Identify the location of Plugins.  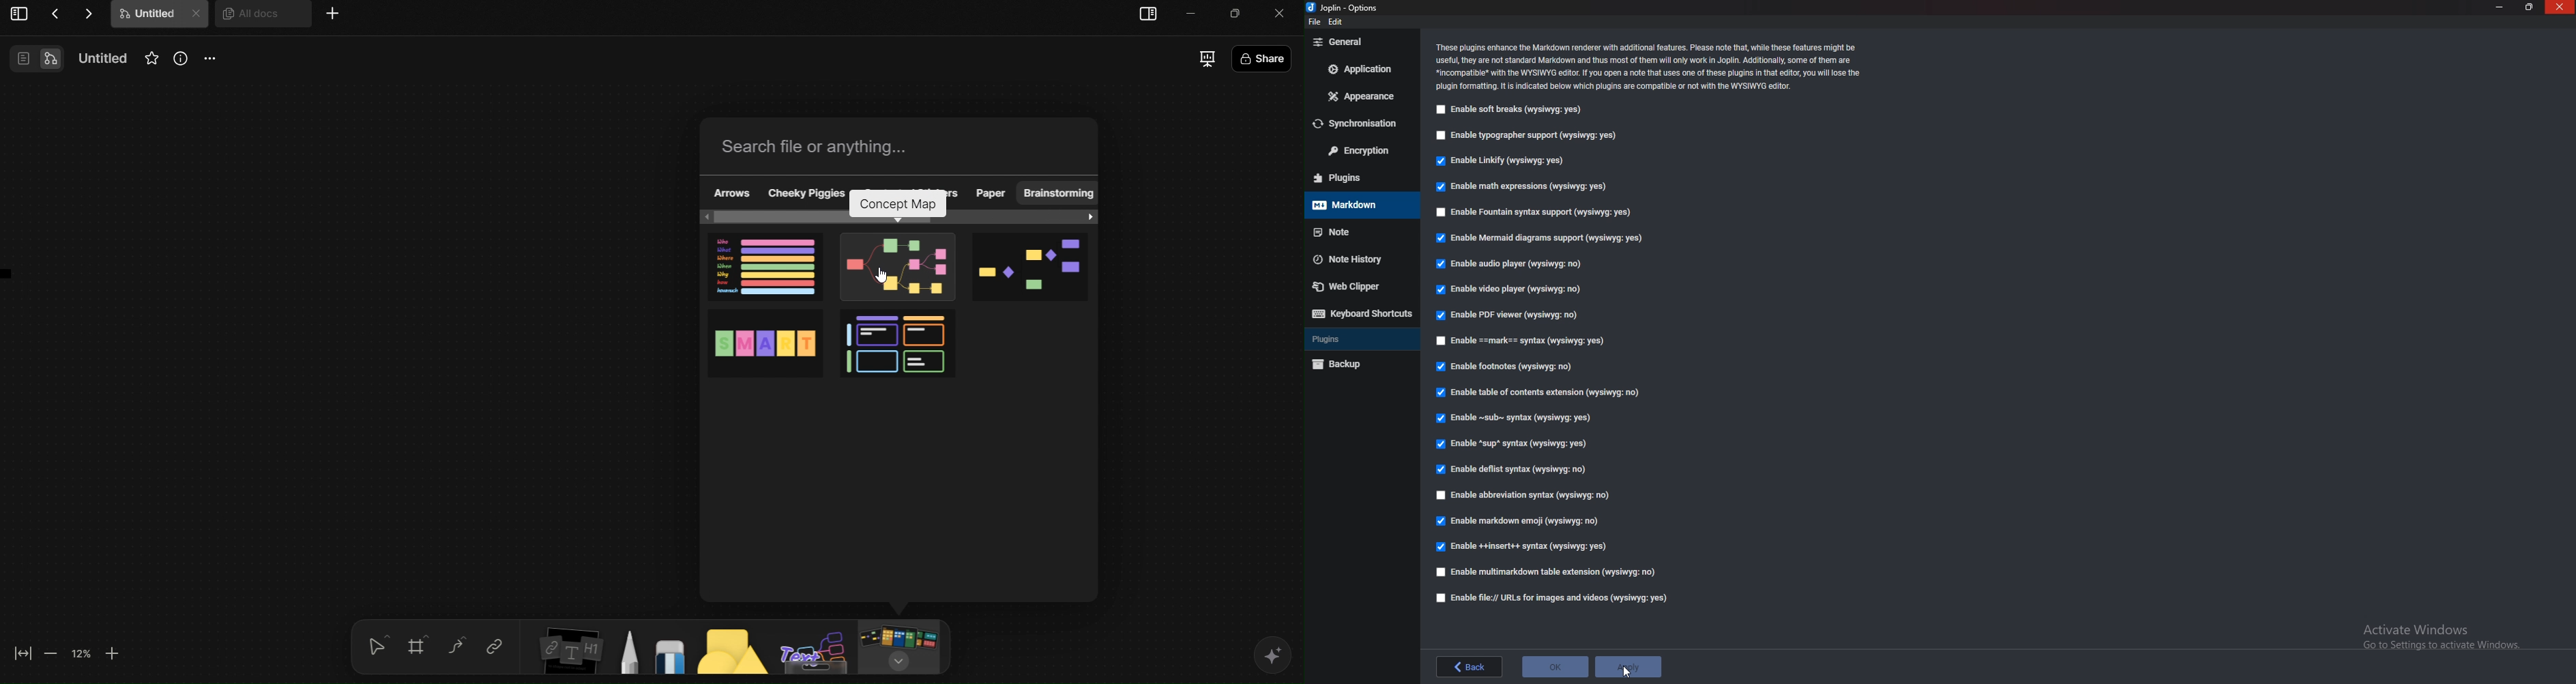
(1357, 178).